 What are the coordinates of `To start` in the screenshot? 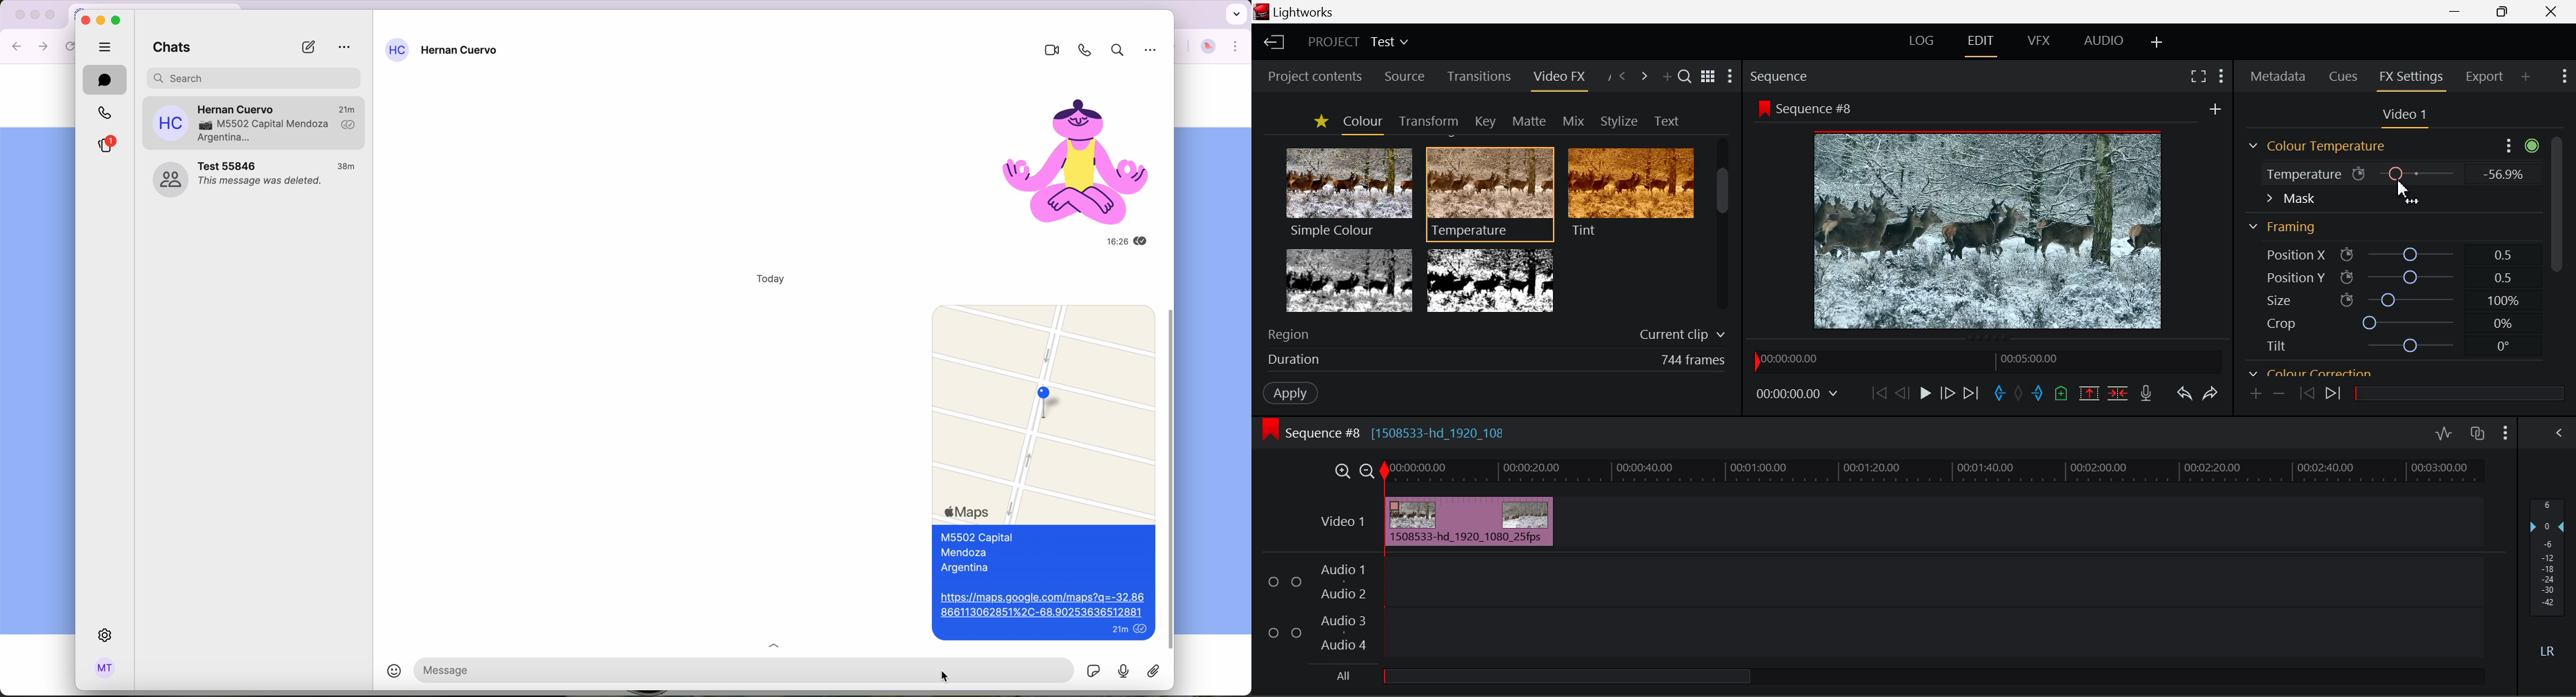 It's located at (1877, 396).